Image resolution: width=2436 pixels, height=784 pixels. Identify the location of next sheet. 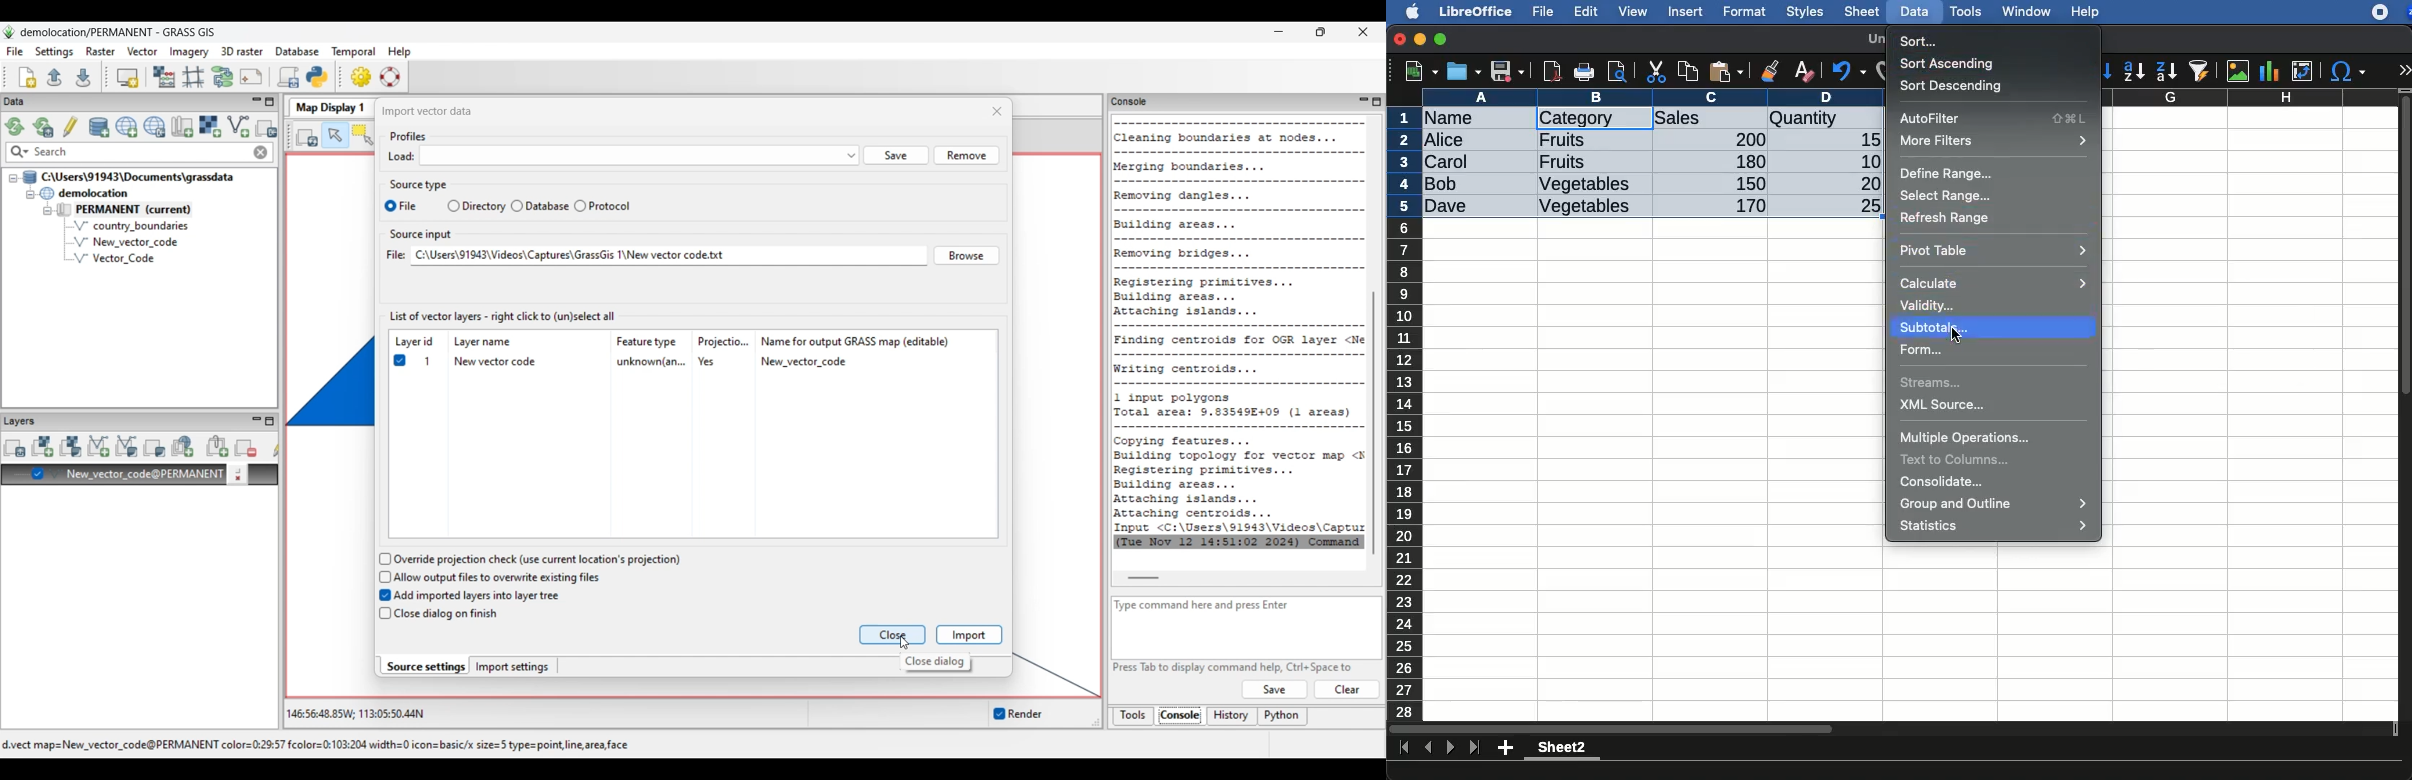
(1448, 749).